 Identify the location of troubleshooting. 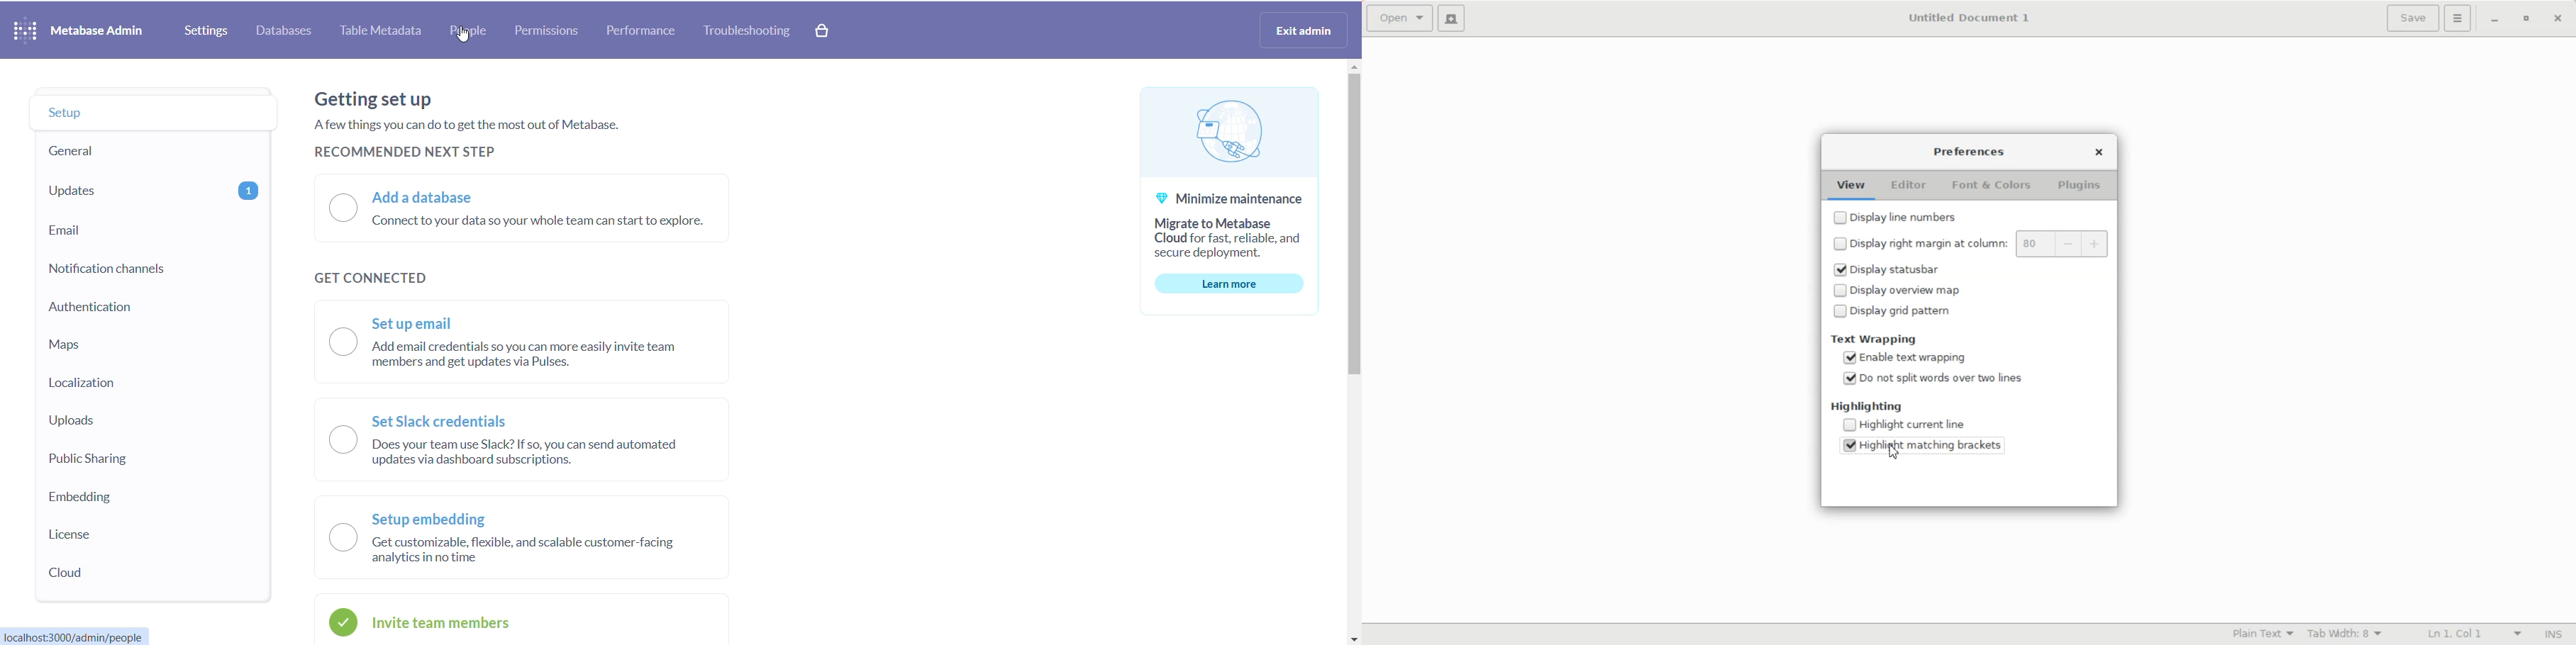
(750, 30).